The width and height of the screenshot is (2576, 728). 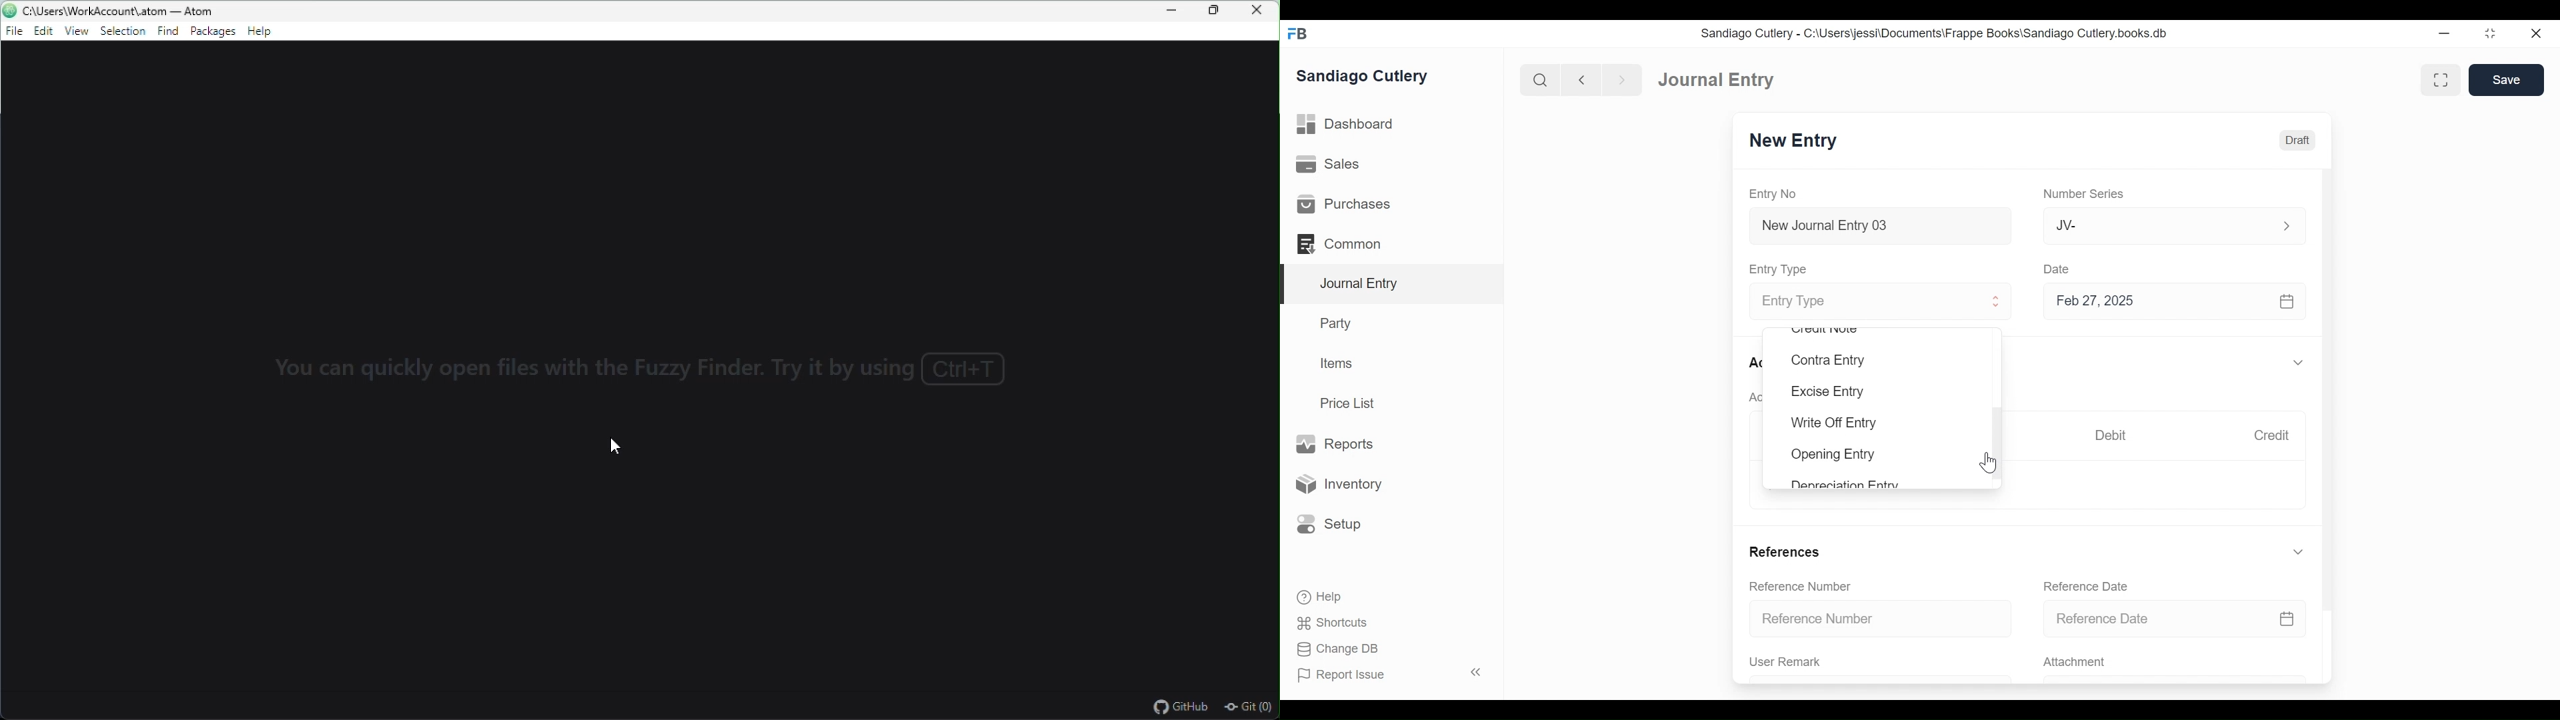 What do you see at coordinates (1787, 553) in the screenshot?
I see `References` at bounding box center [1787, 553].